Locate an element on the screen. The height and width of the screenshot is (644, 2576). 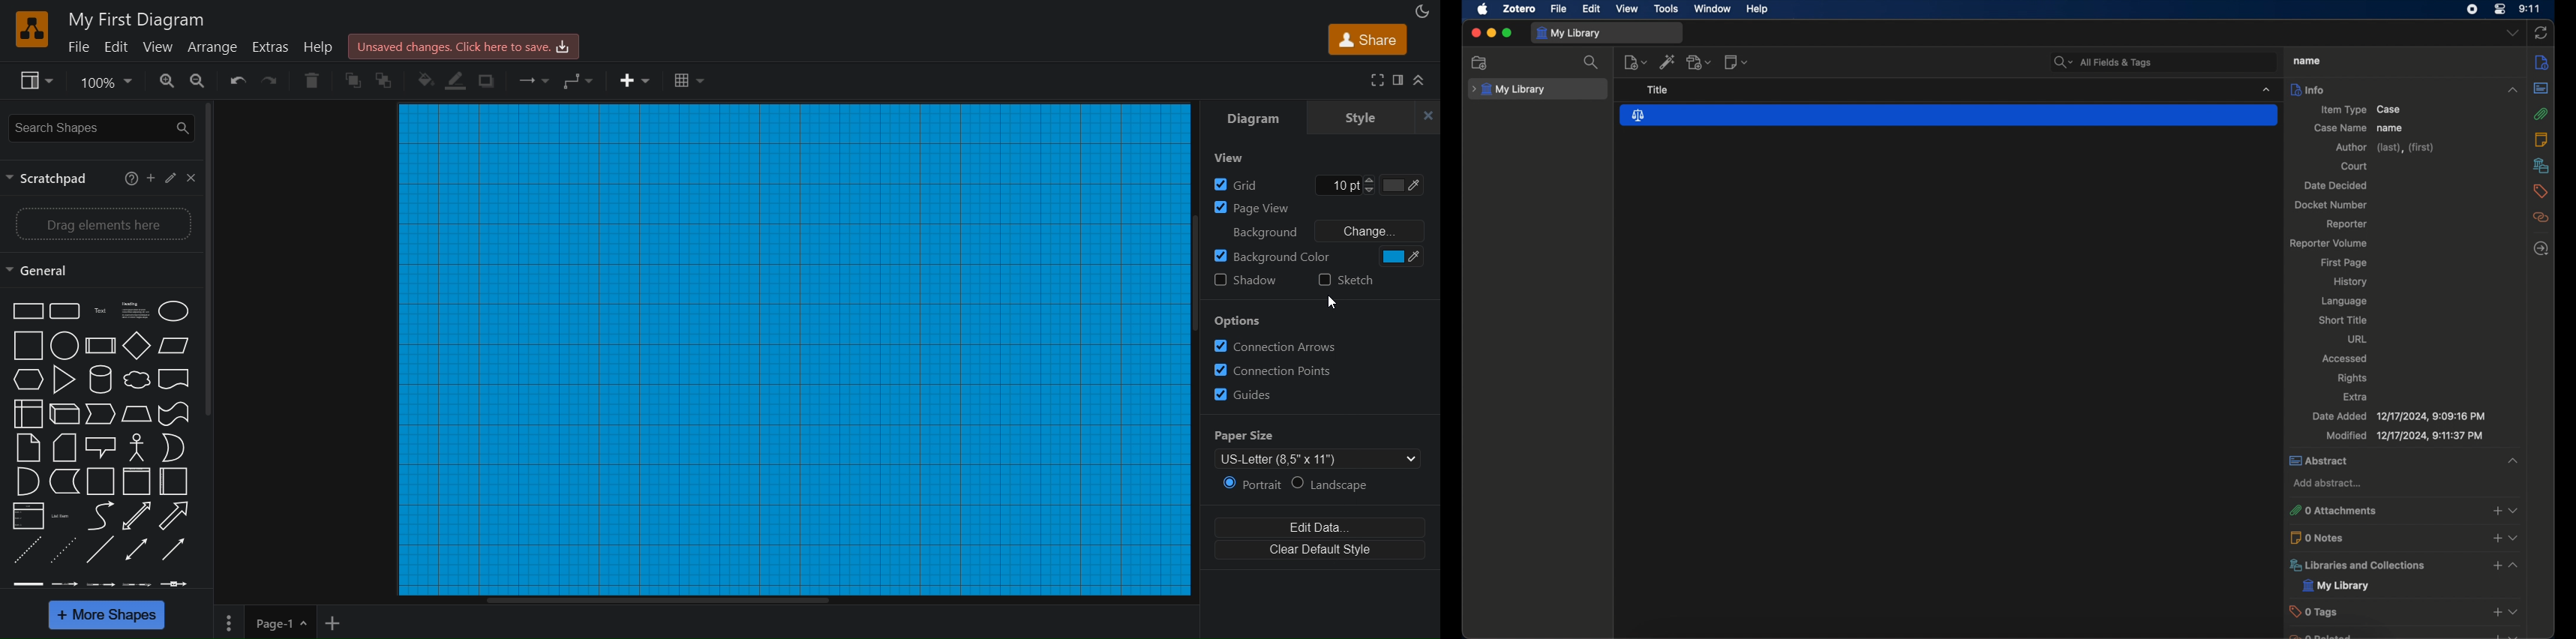
to back is located at coordinates (391, 78).